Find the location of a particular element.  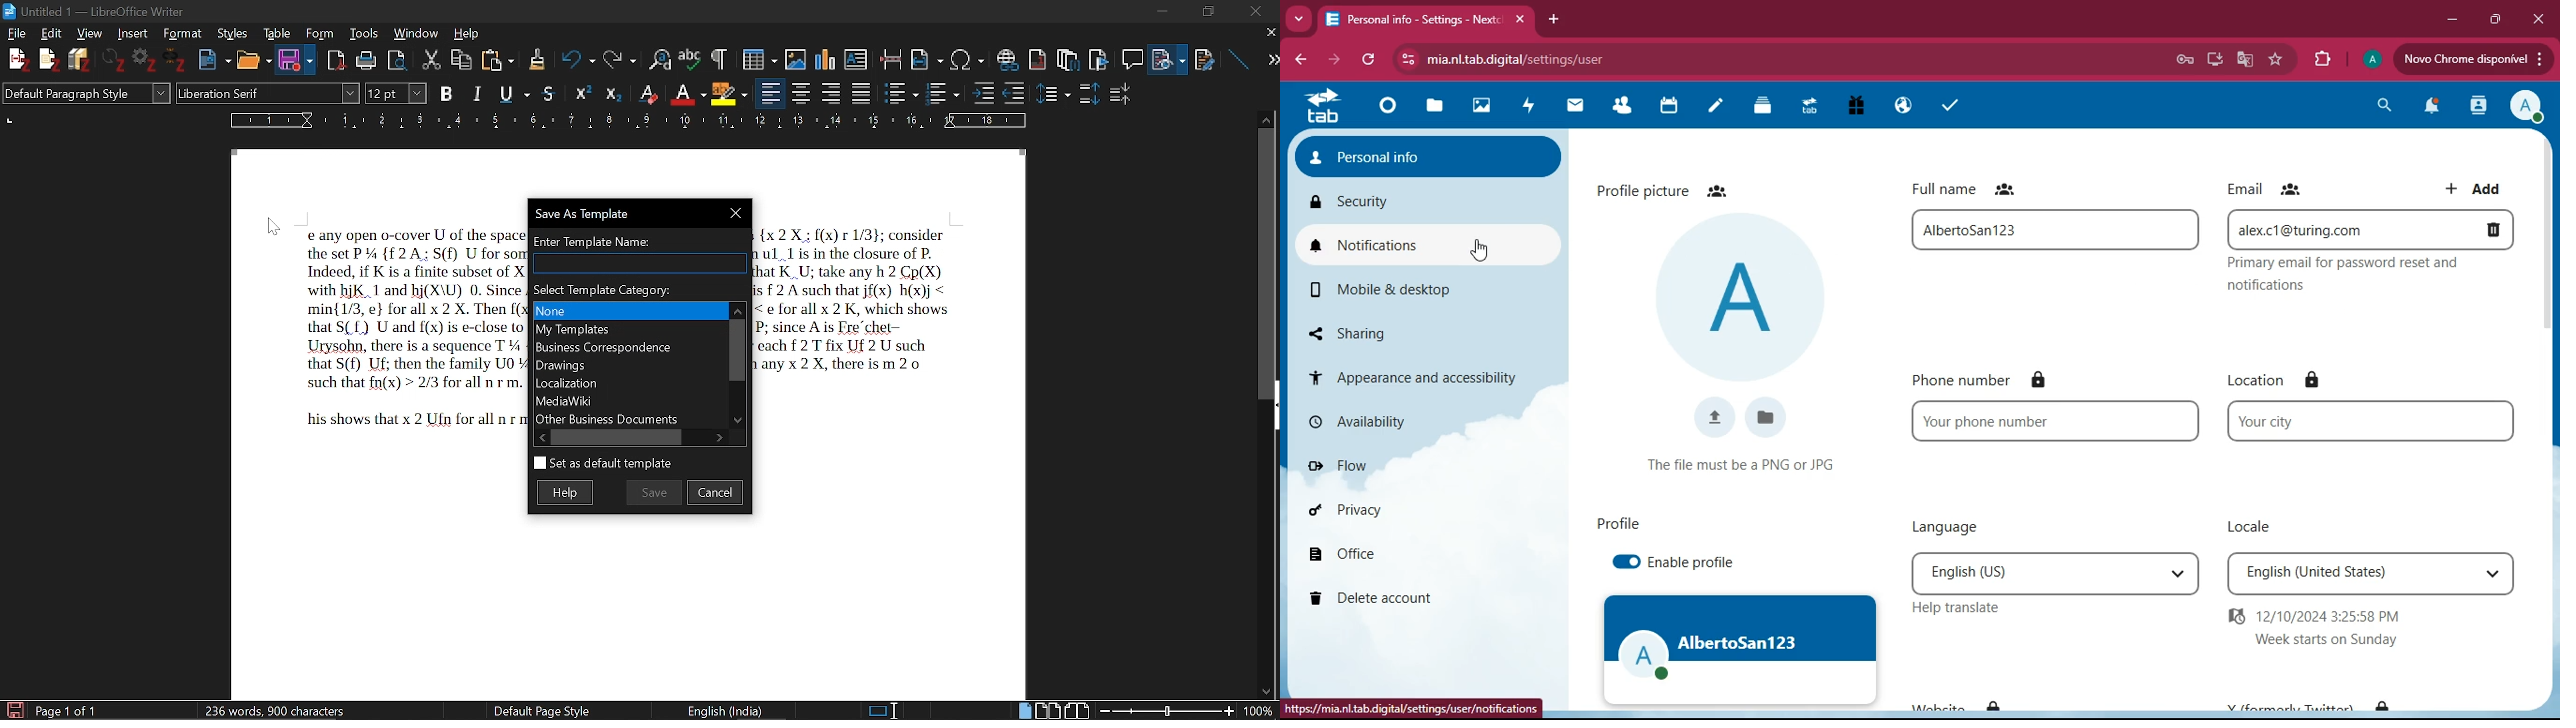

236 words, 900 characters is located at coordinates (276, 707).